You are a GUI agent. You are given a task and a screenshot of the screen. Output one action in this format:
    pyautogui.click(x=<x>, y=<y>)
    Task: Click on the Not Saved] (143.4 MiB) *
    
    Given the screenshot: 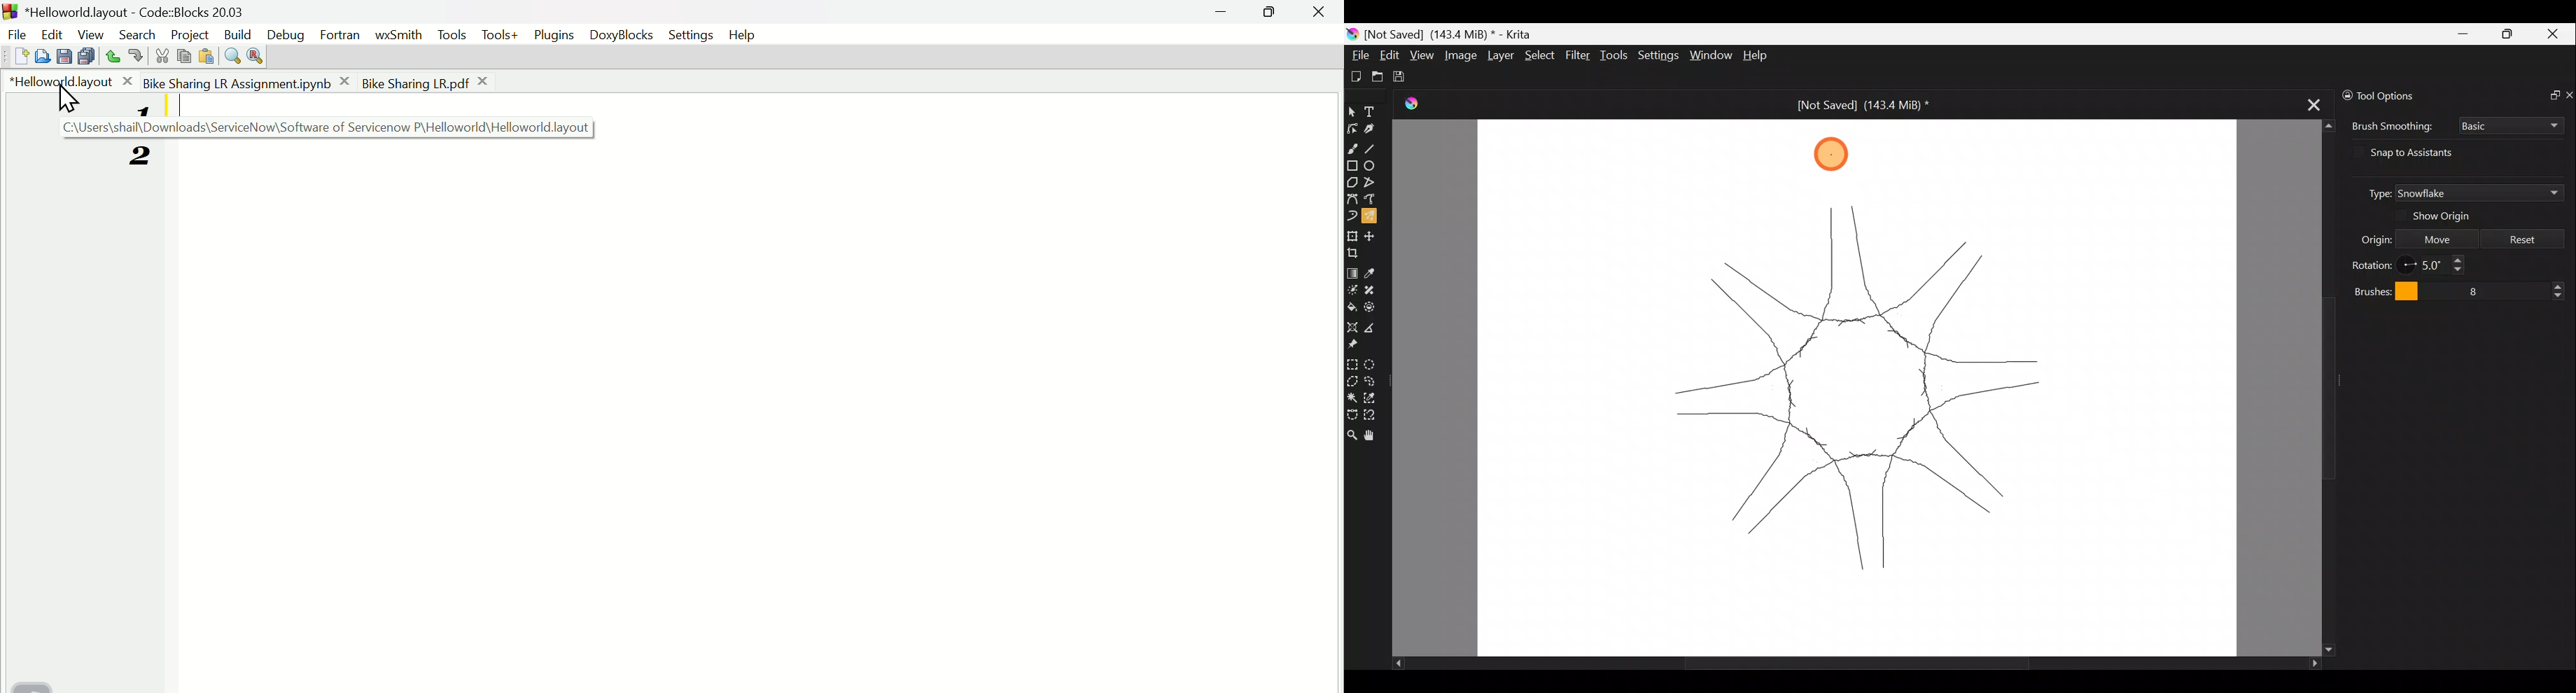 What is the action you would take?
    pyautogui.click(x=1852, y=105)
    